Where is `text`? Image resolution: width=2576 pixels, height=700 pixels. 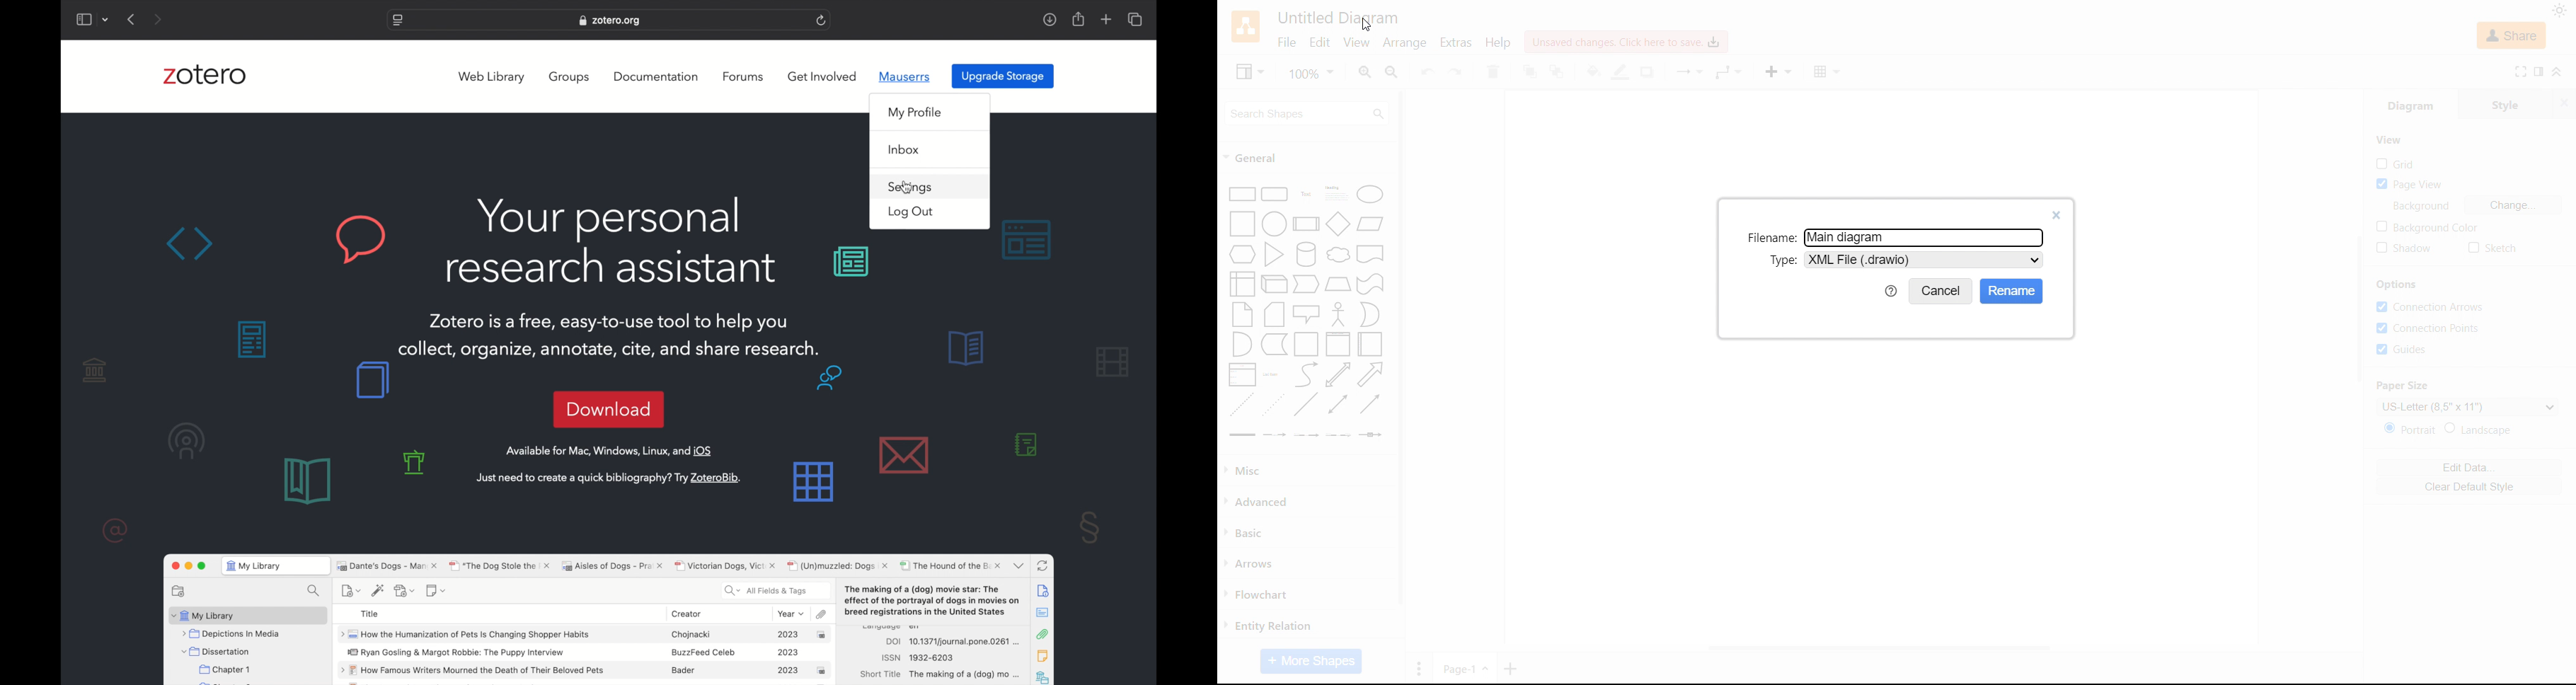 text is located at coordinates (2425, 206).